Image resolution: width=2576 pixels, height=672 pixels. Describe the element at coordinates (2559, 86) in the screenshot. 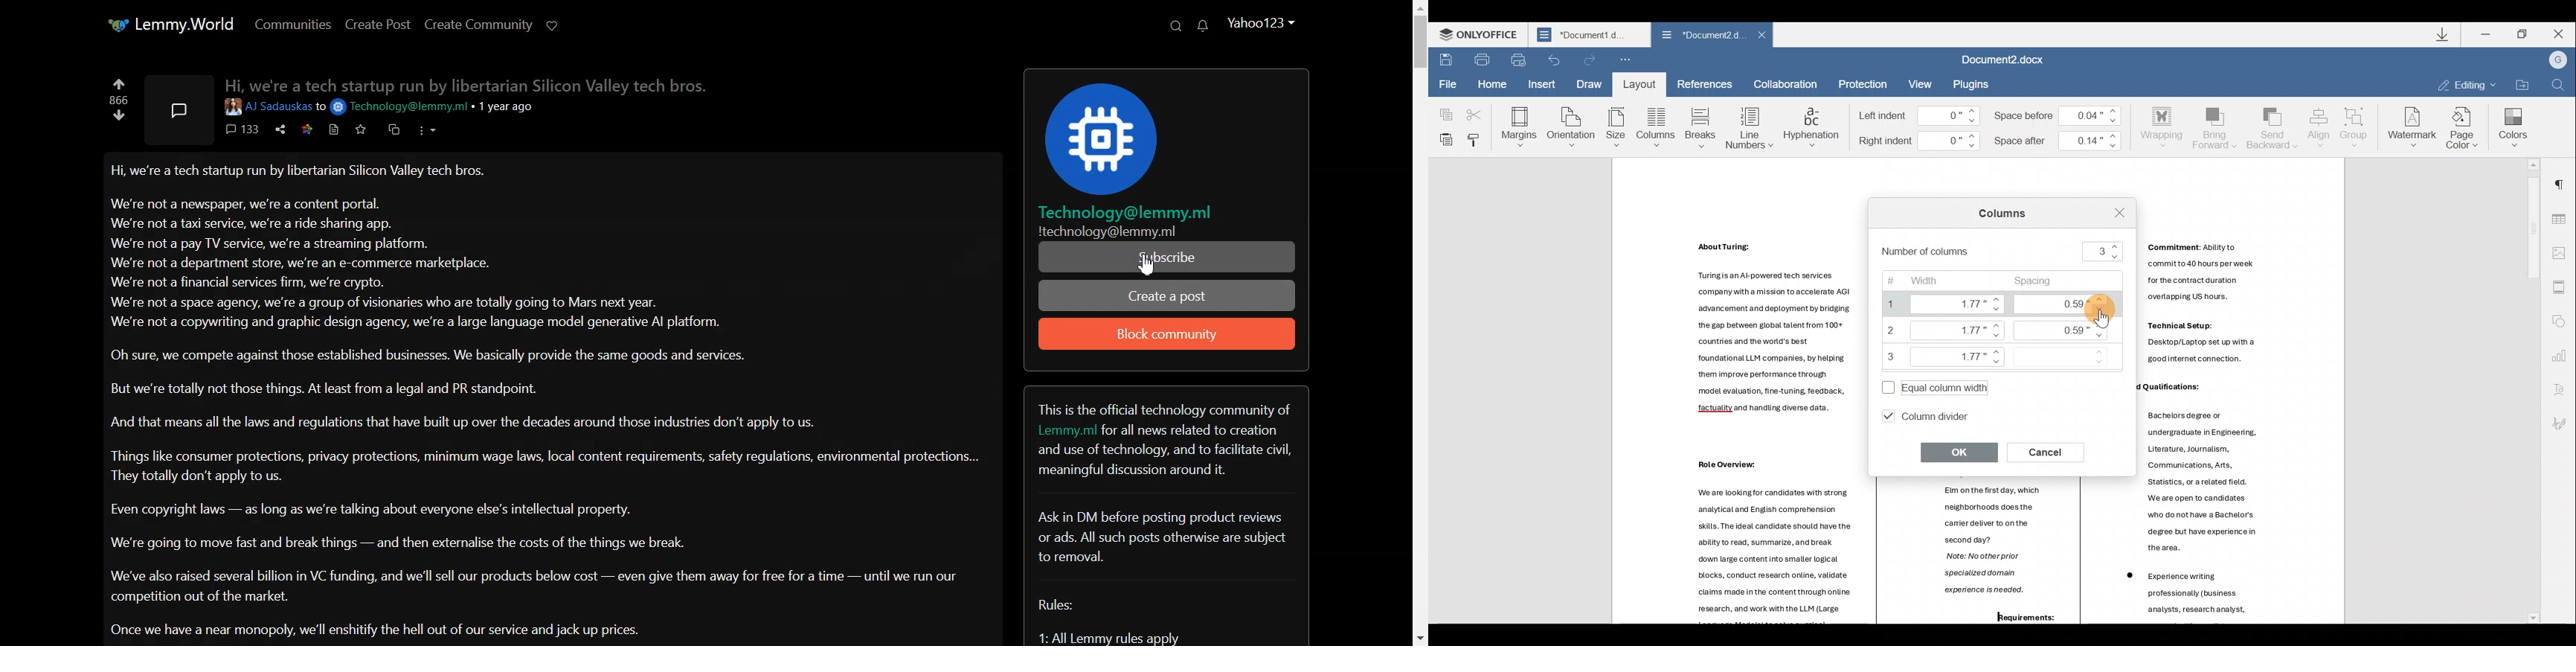

I see `Find` at that location.